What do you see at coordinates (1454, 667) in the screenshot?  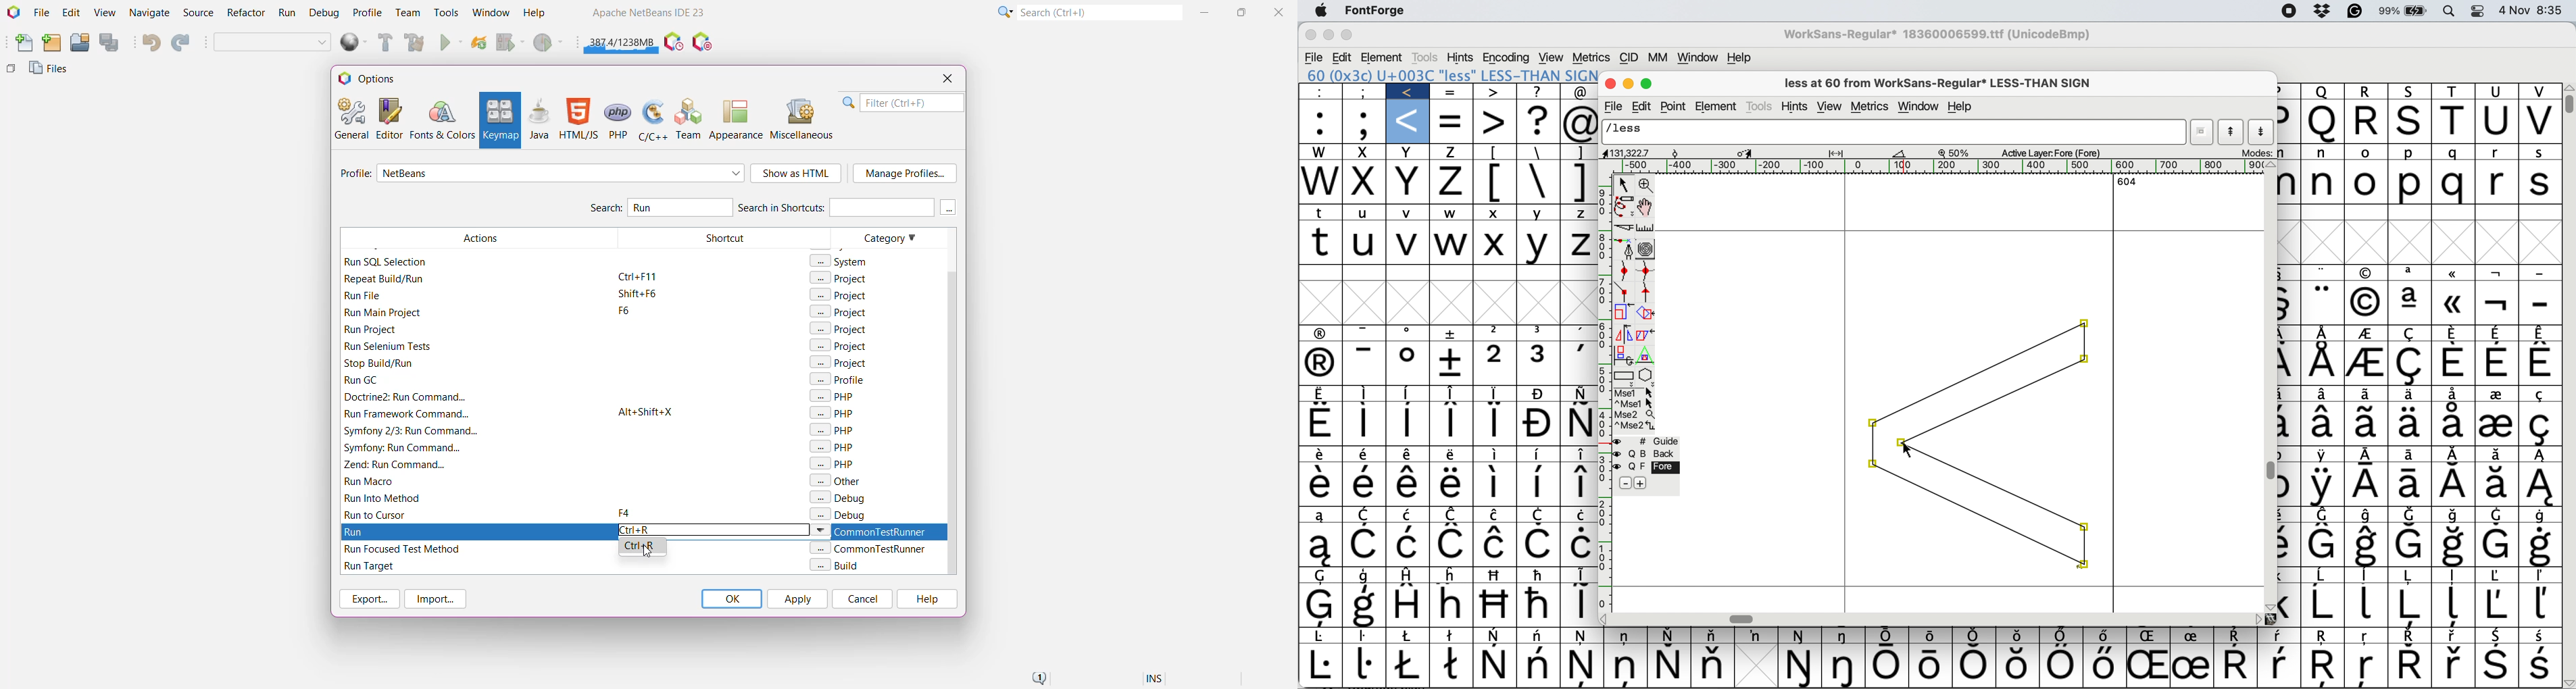 I see `Symbol` at bounding box center [1454, 667].